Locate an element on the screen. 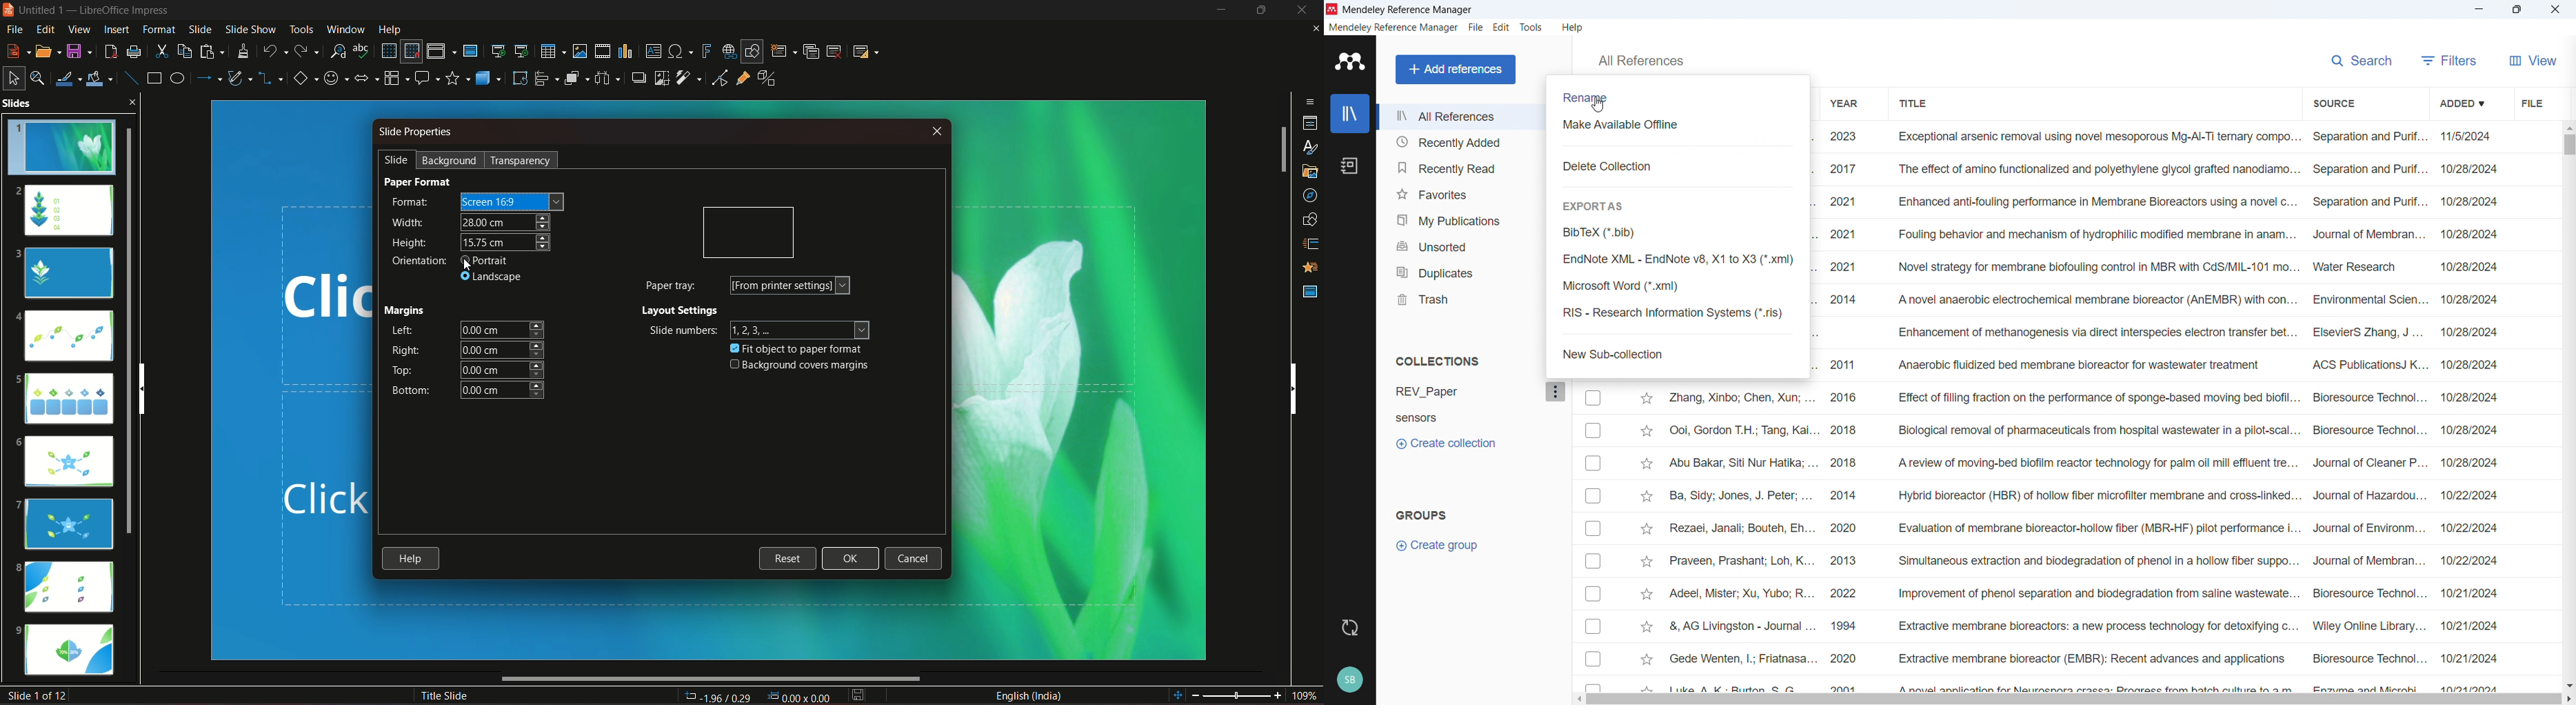 This screenshot has width=2576, height=728. master slides  is located at coordinates (1309, 291).